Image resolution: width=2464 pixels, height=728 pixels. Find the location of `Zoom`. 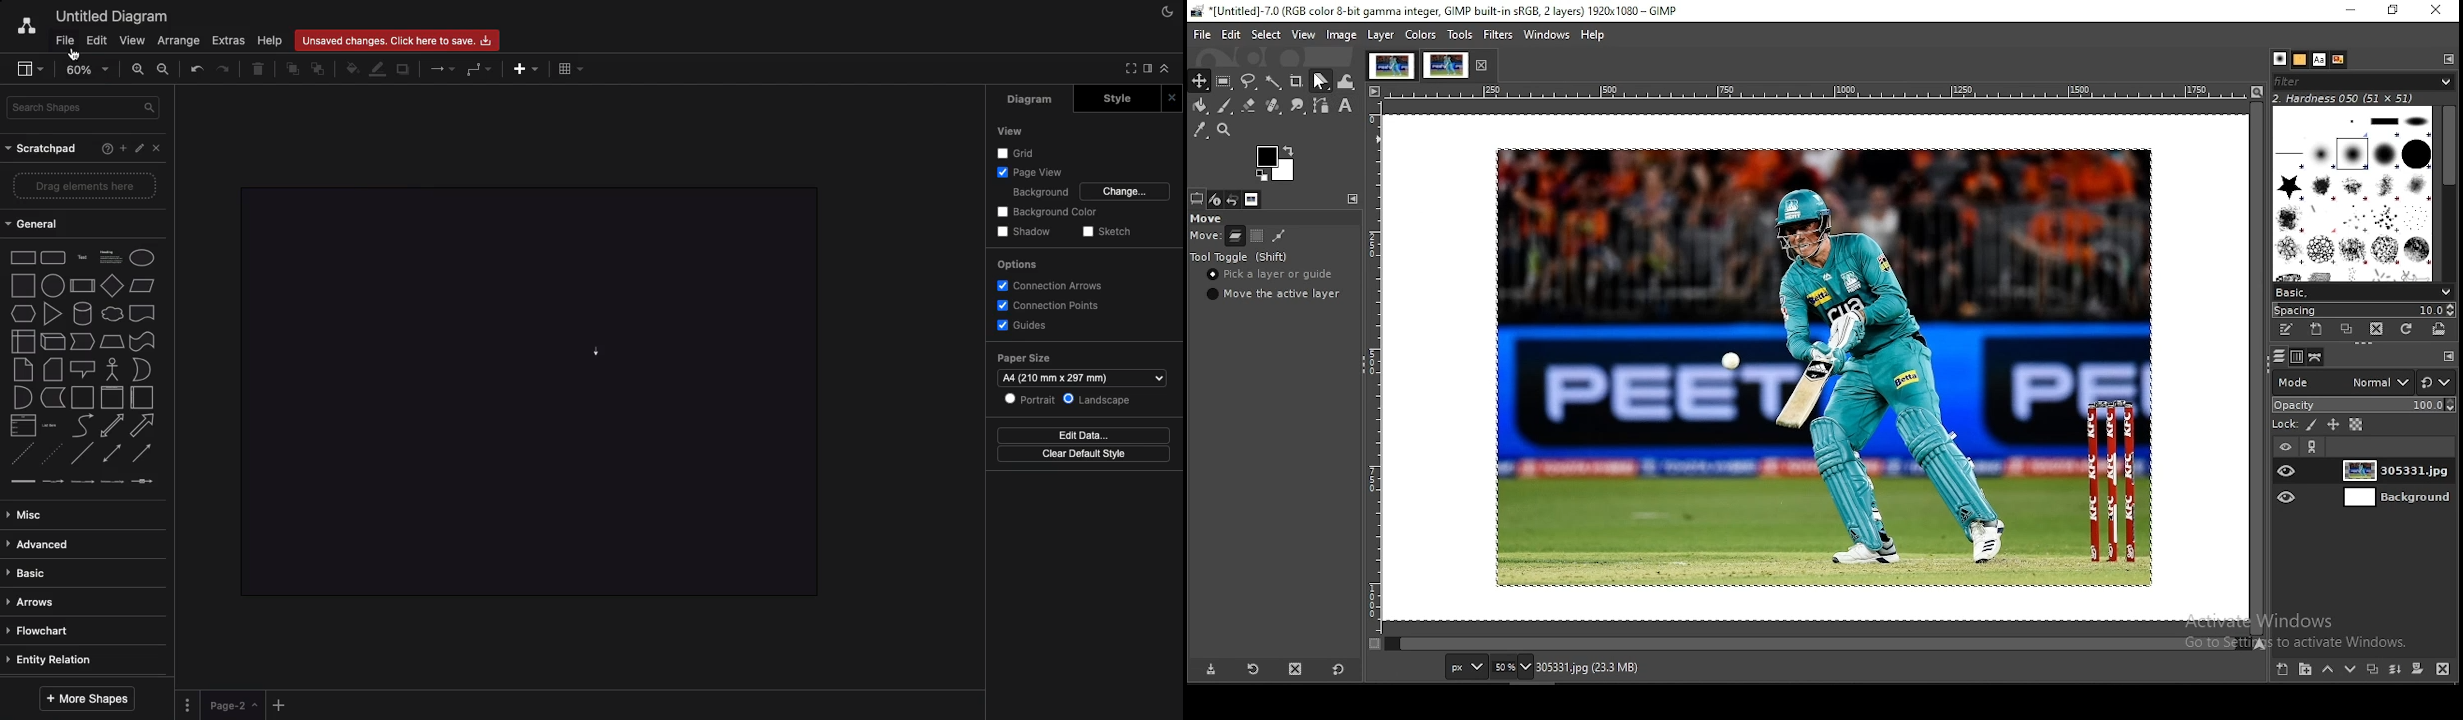

Zoom is located at coordinates (87, 68).